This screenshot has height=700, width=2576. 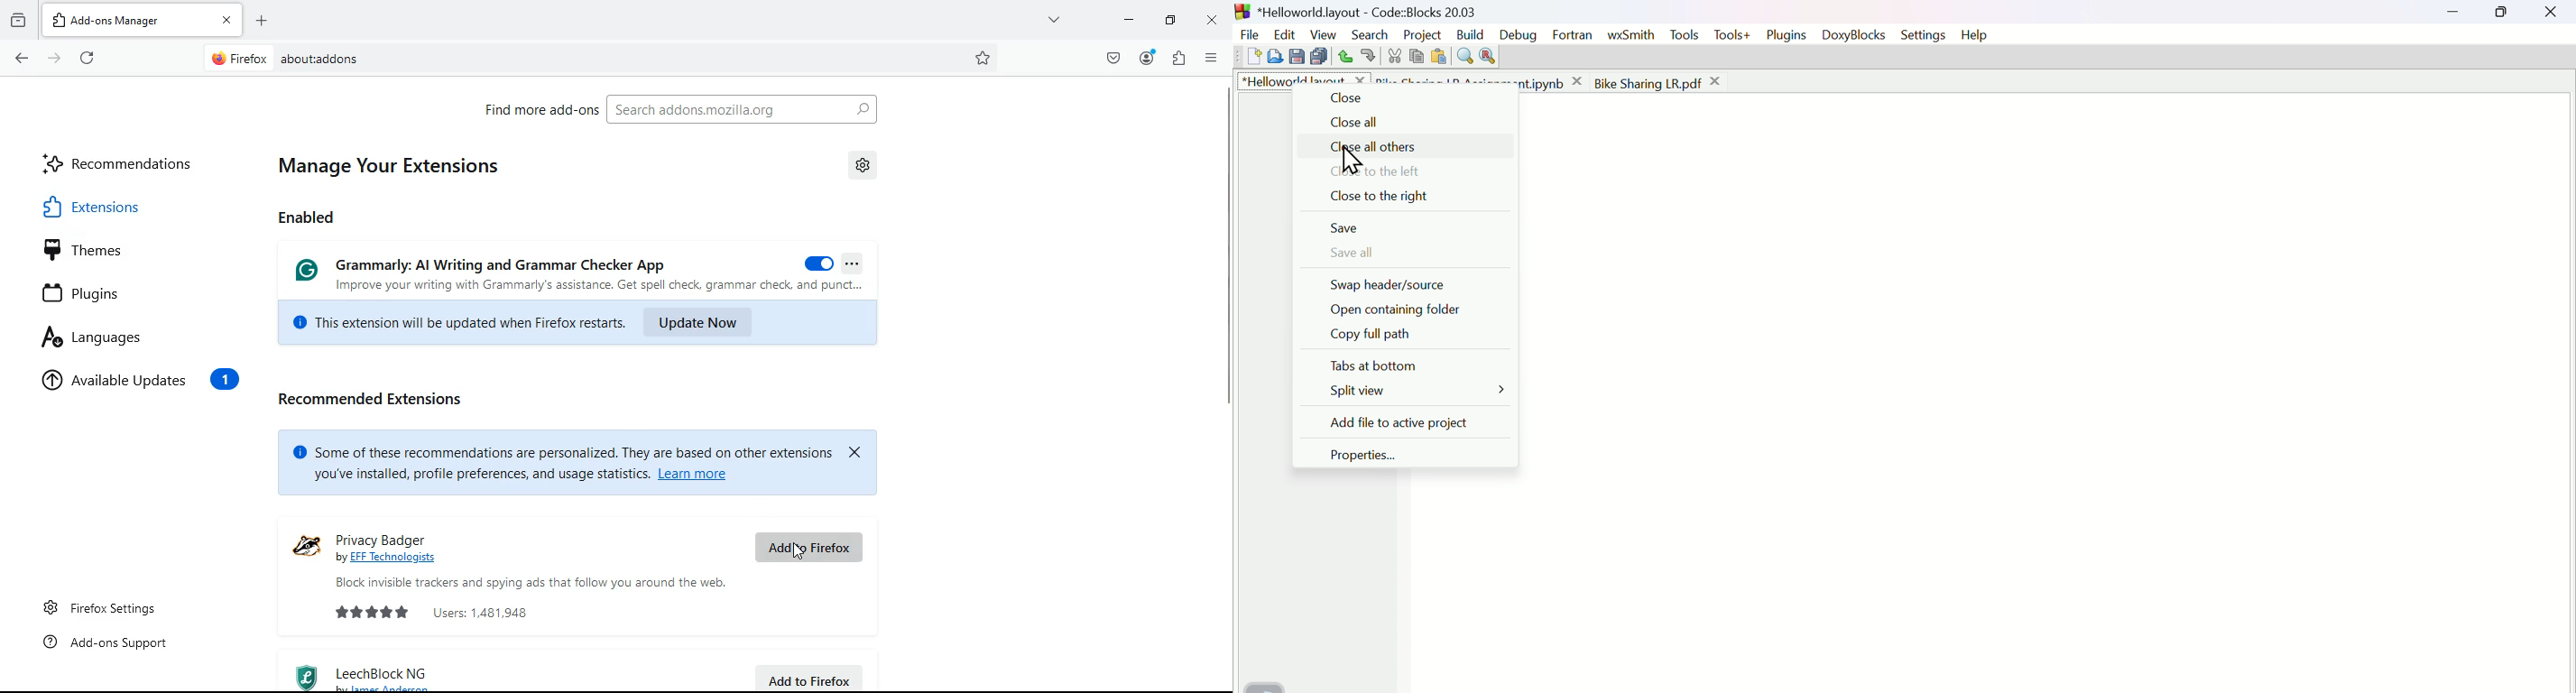 What do you see at coordinates (566, 446) in the screenshot?
I see `© Some of these recommendations are personalized. They are based on other extensions` at bounding box center [566, 446].